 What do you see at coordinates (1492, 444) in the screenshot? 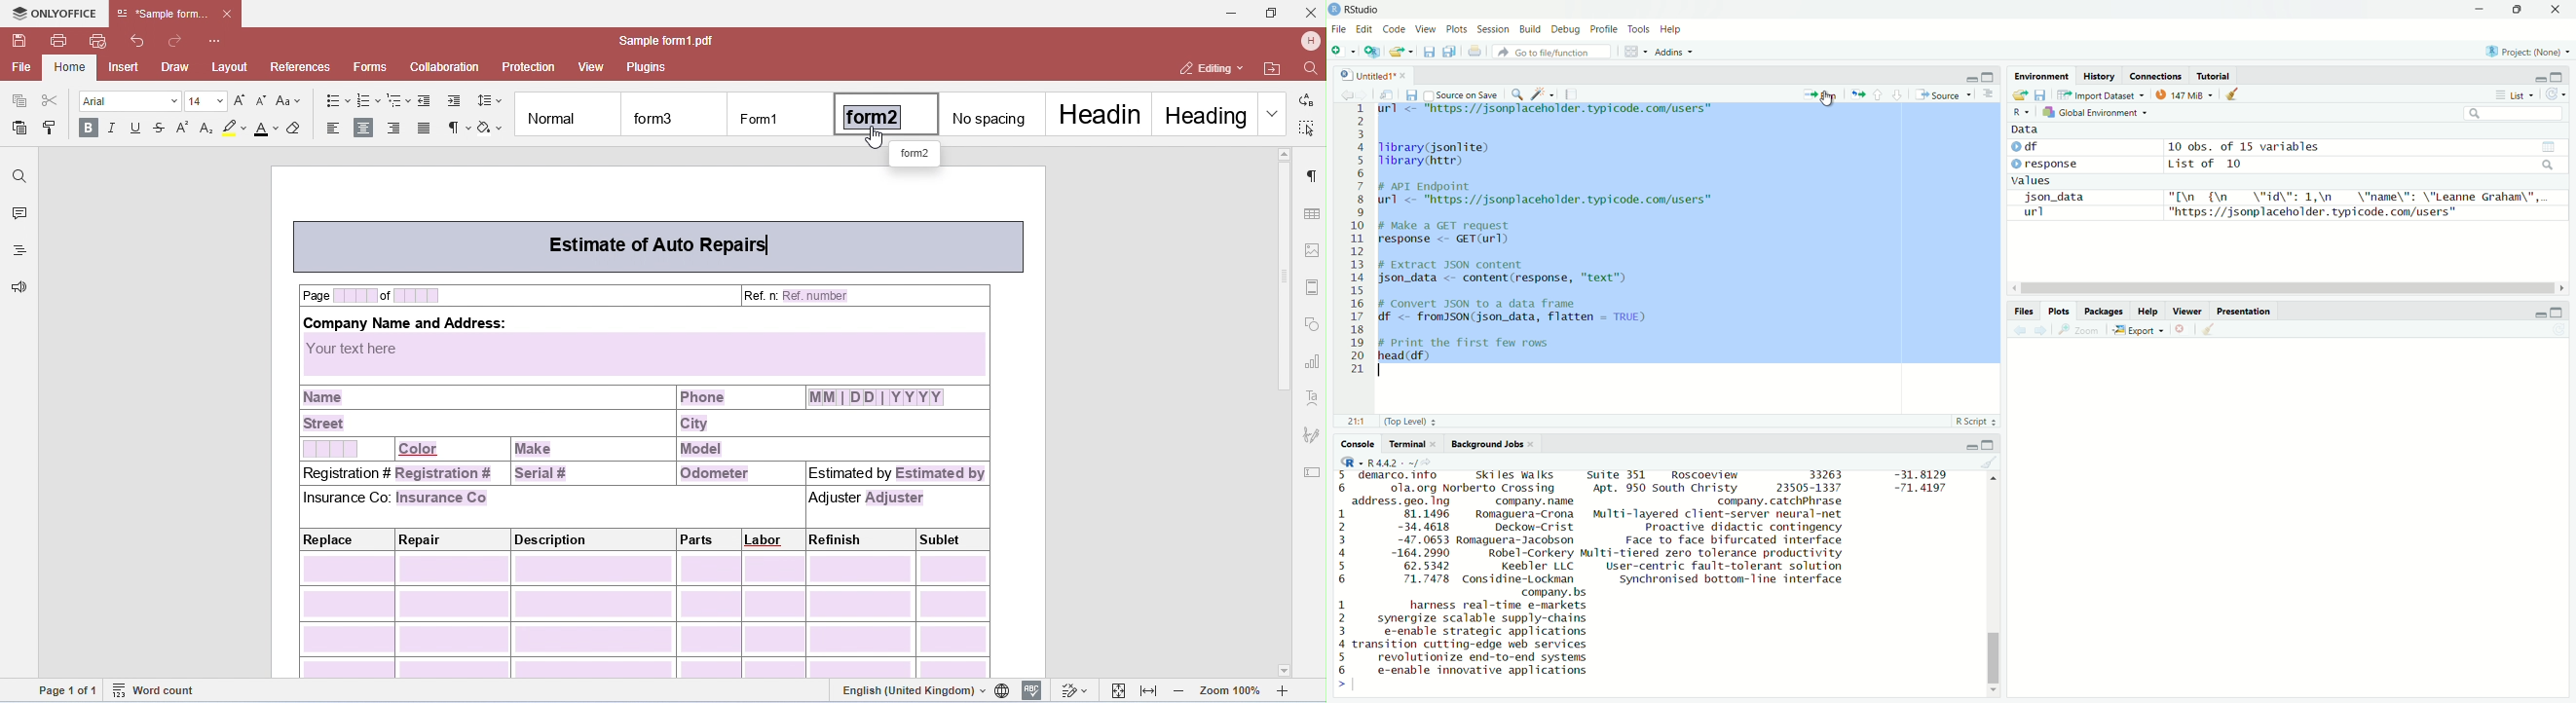
I see `Background Jobs` at bounding box center [1492, 444].